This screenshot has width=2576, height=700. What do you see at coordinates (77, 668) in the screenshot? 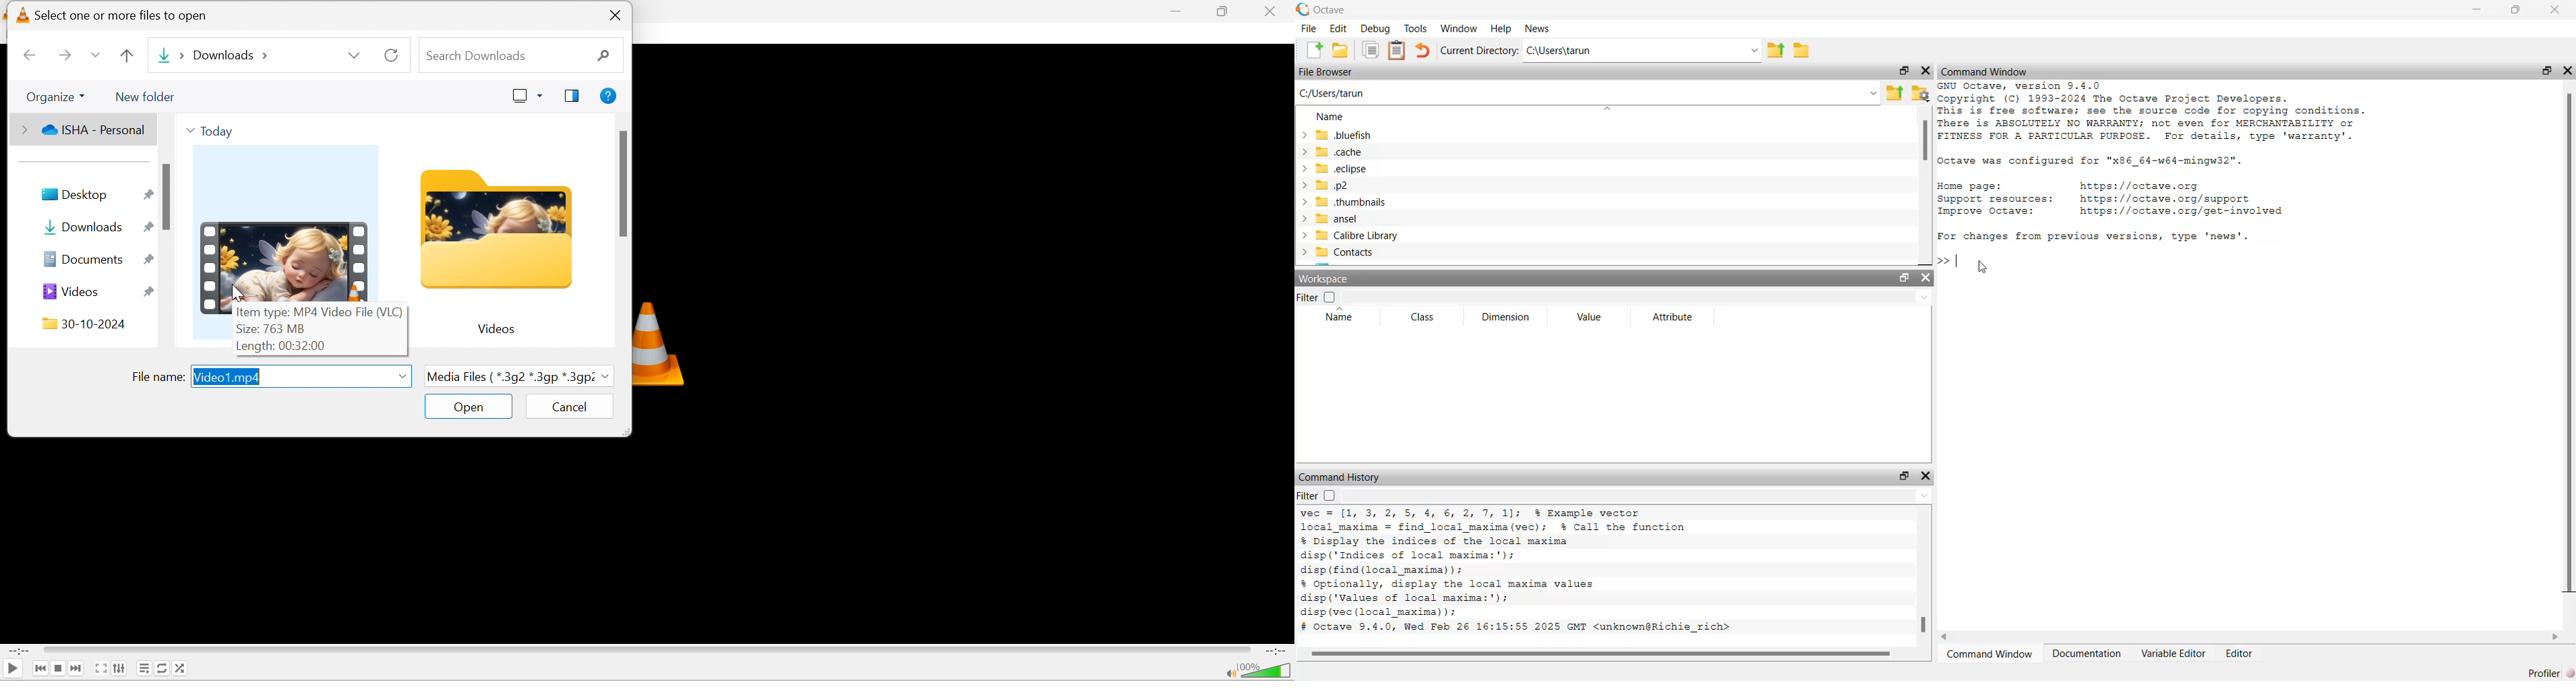
I see `Next media in the playlist, skip forward when held` at bounding box center [77, 668].